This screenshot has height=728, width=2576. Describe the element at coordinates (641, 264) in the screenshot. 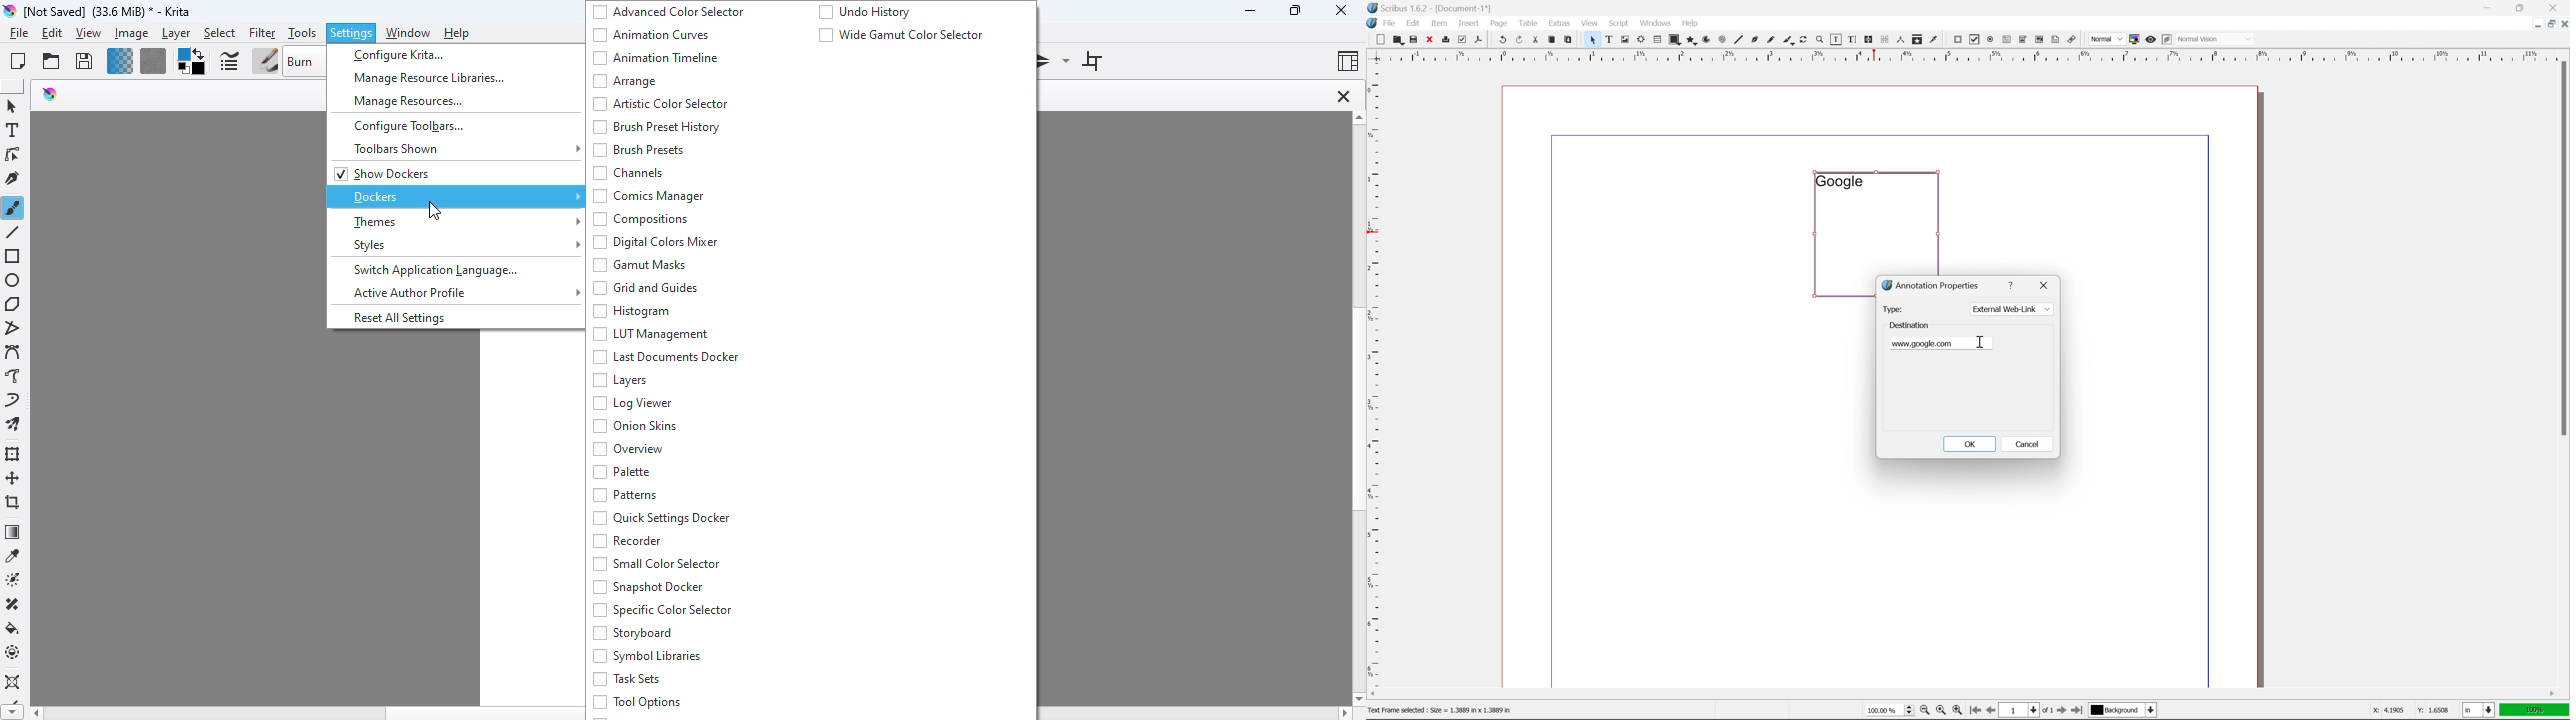

I see `gamut masks` at that location.